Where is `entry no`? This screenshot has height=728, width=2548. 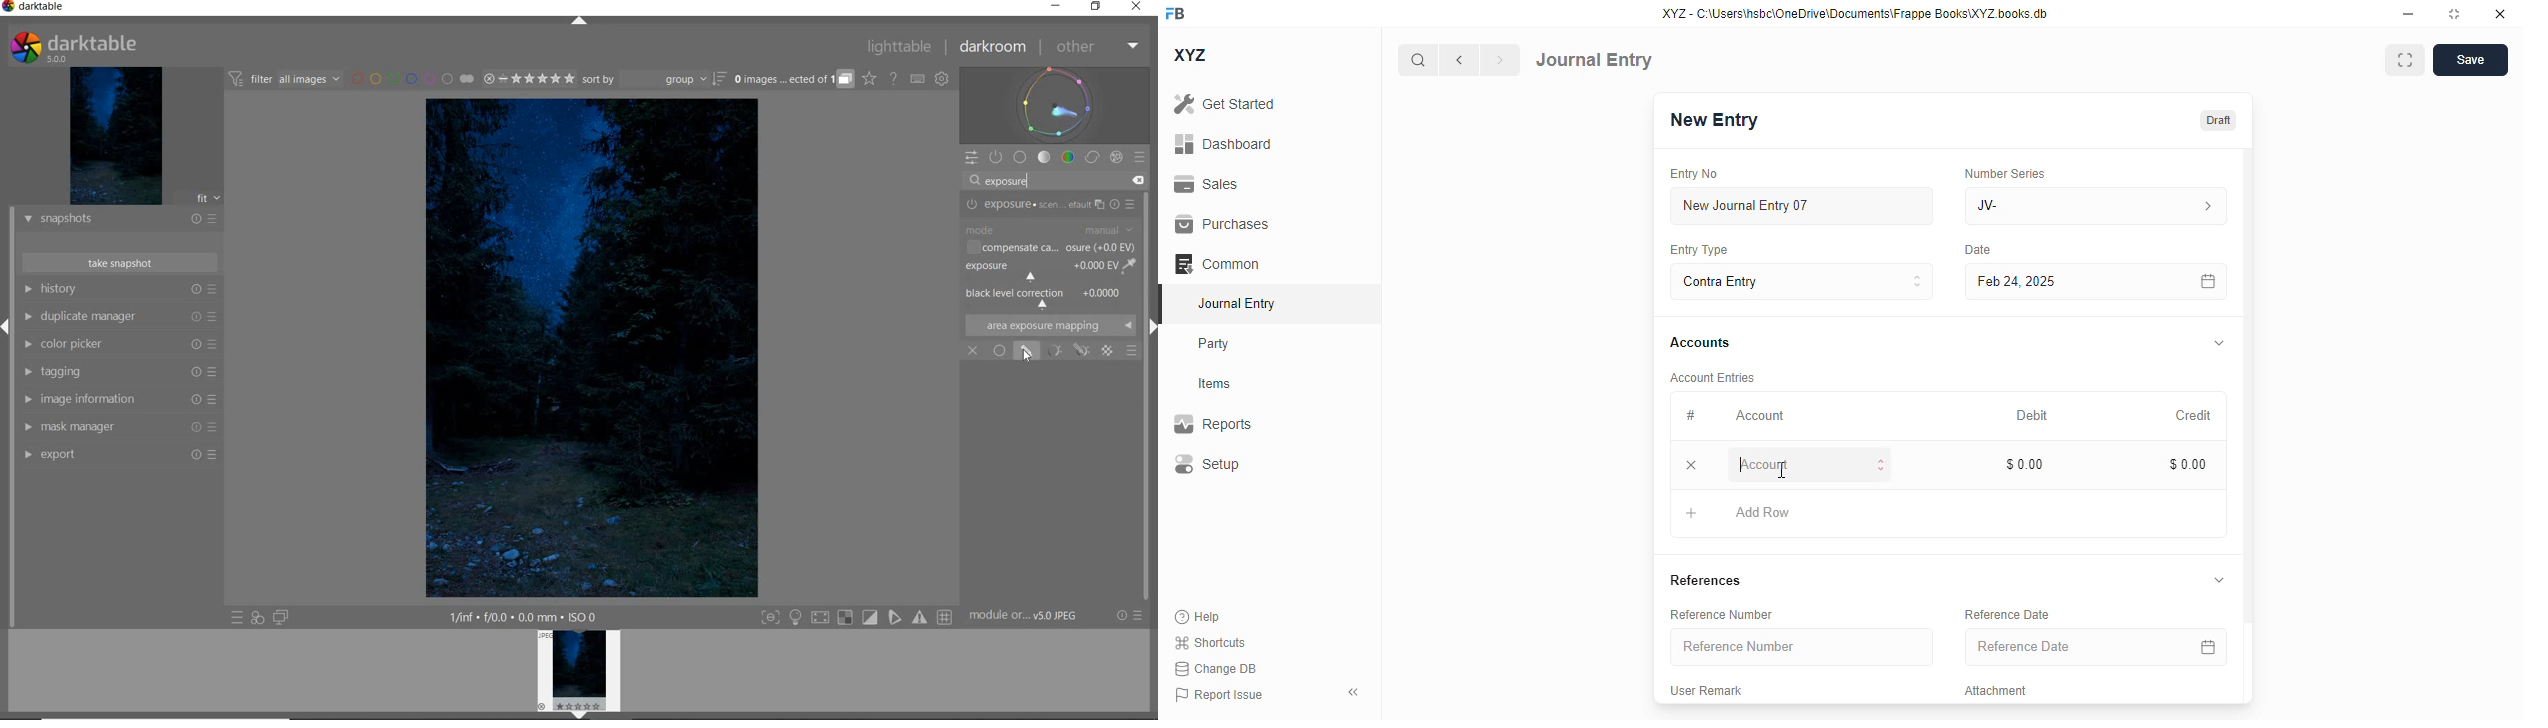
entry no is located at coordinates (1695, 173).